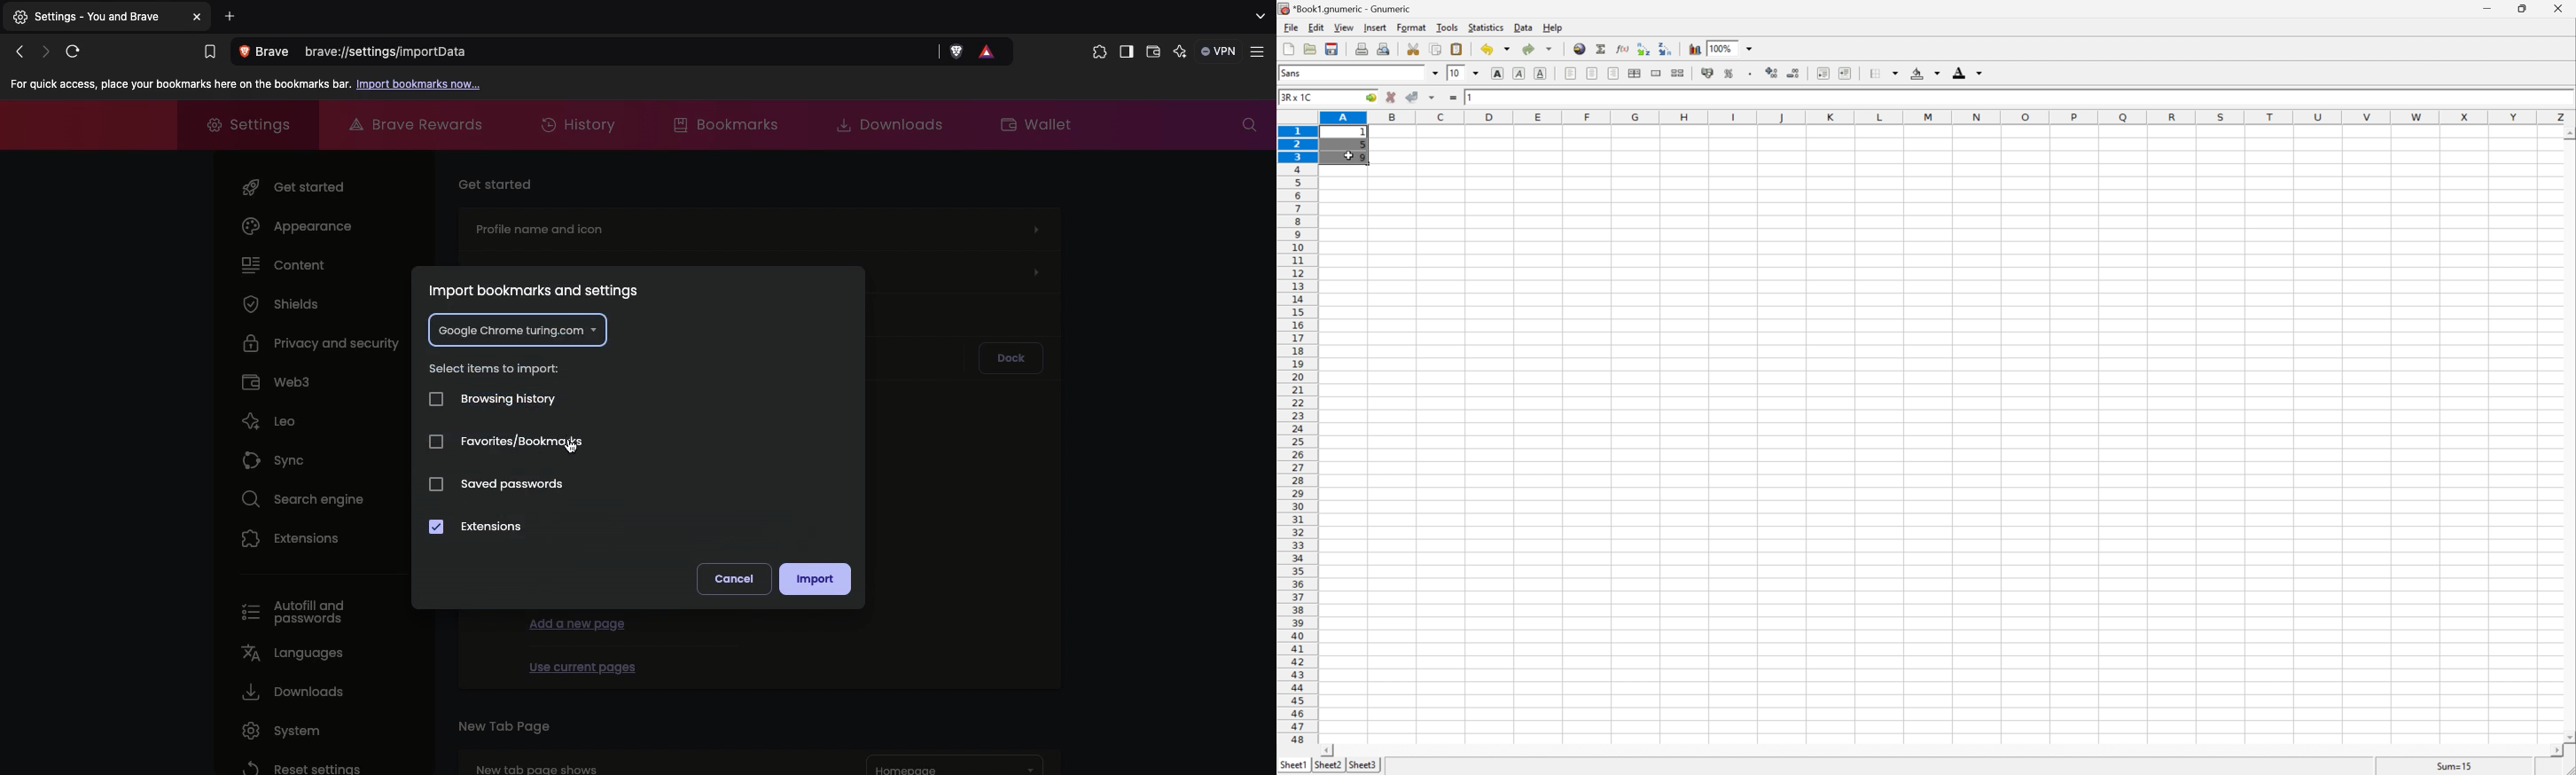  Describe the element at coordinates (2523, 8) in the screenshot. I see `restore down` at that location.